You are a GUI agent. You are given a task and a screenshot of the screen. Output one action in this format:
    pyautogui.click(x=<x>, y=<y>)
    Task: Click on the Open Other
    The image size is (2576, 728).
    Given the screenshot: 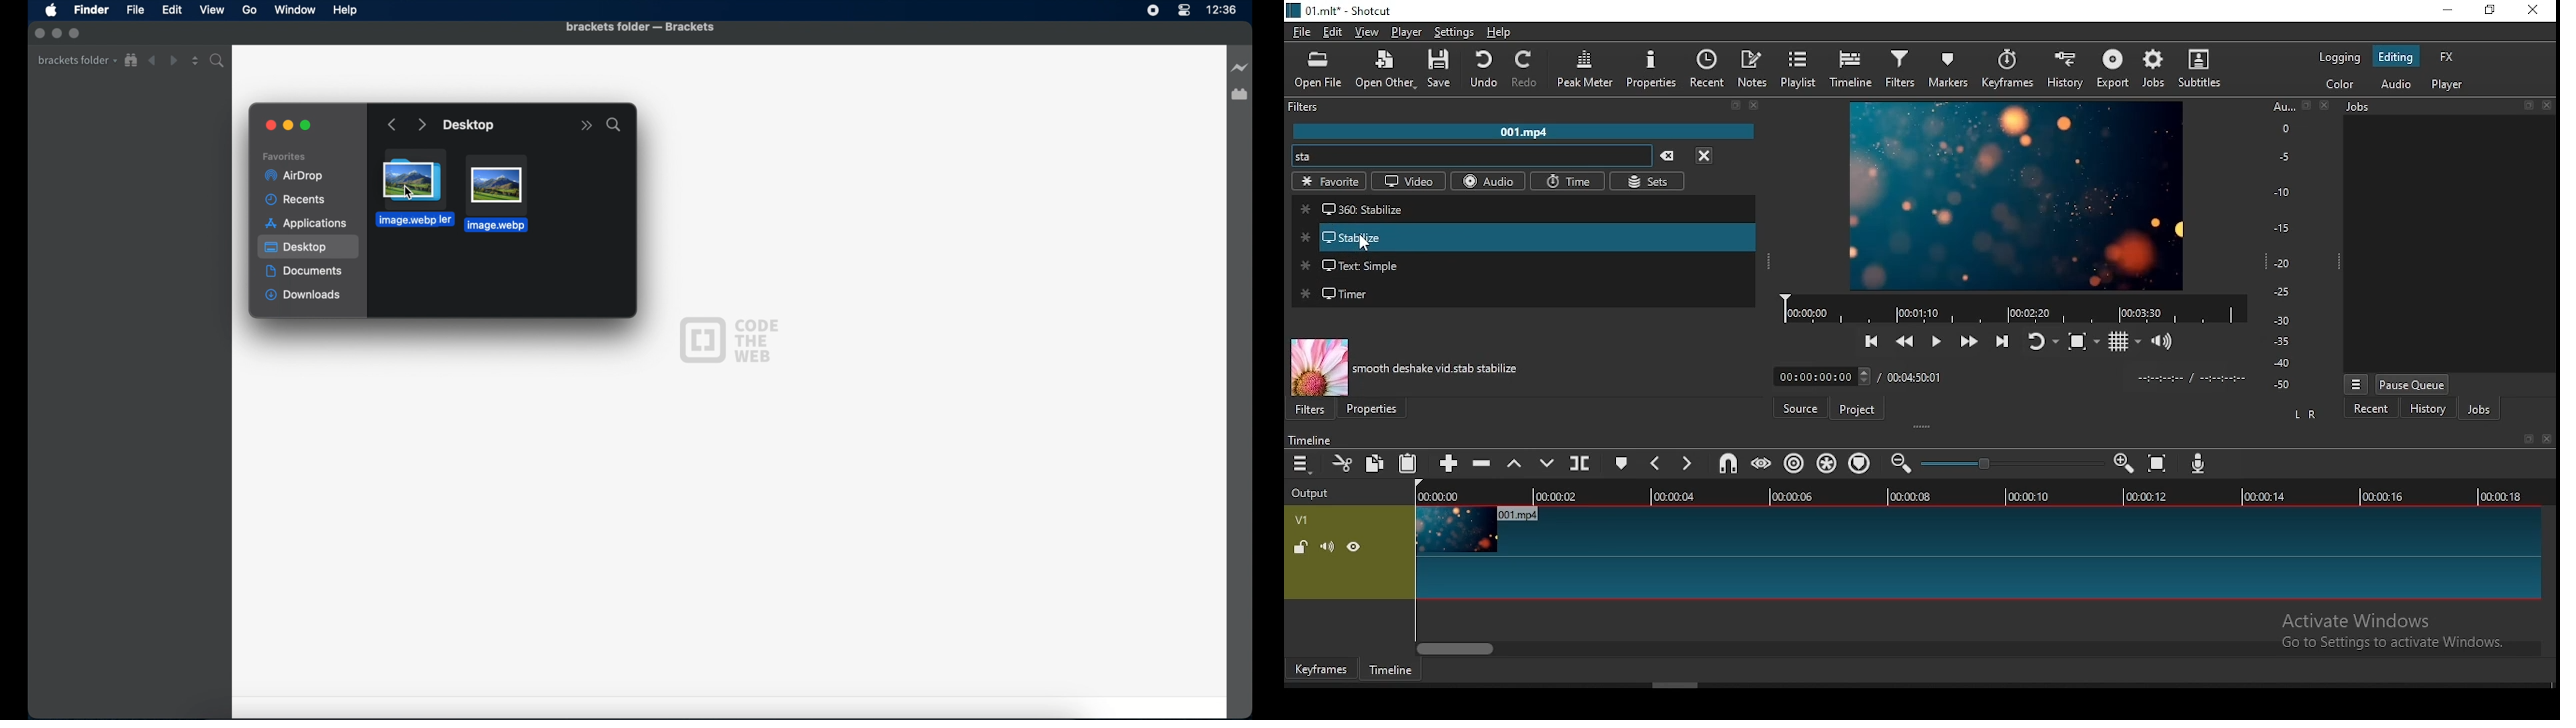 What is the action you would take?
    pyautogui.click(x=1383, y=72)
    